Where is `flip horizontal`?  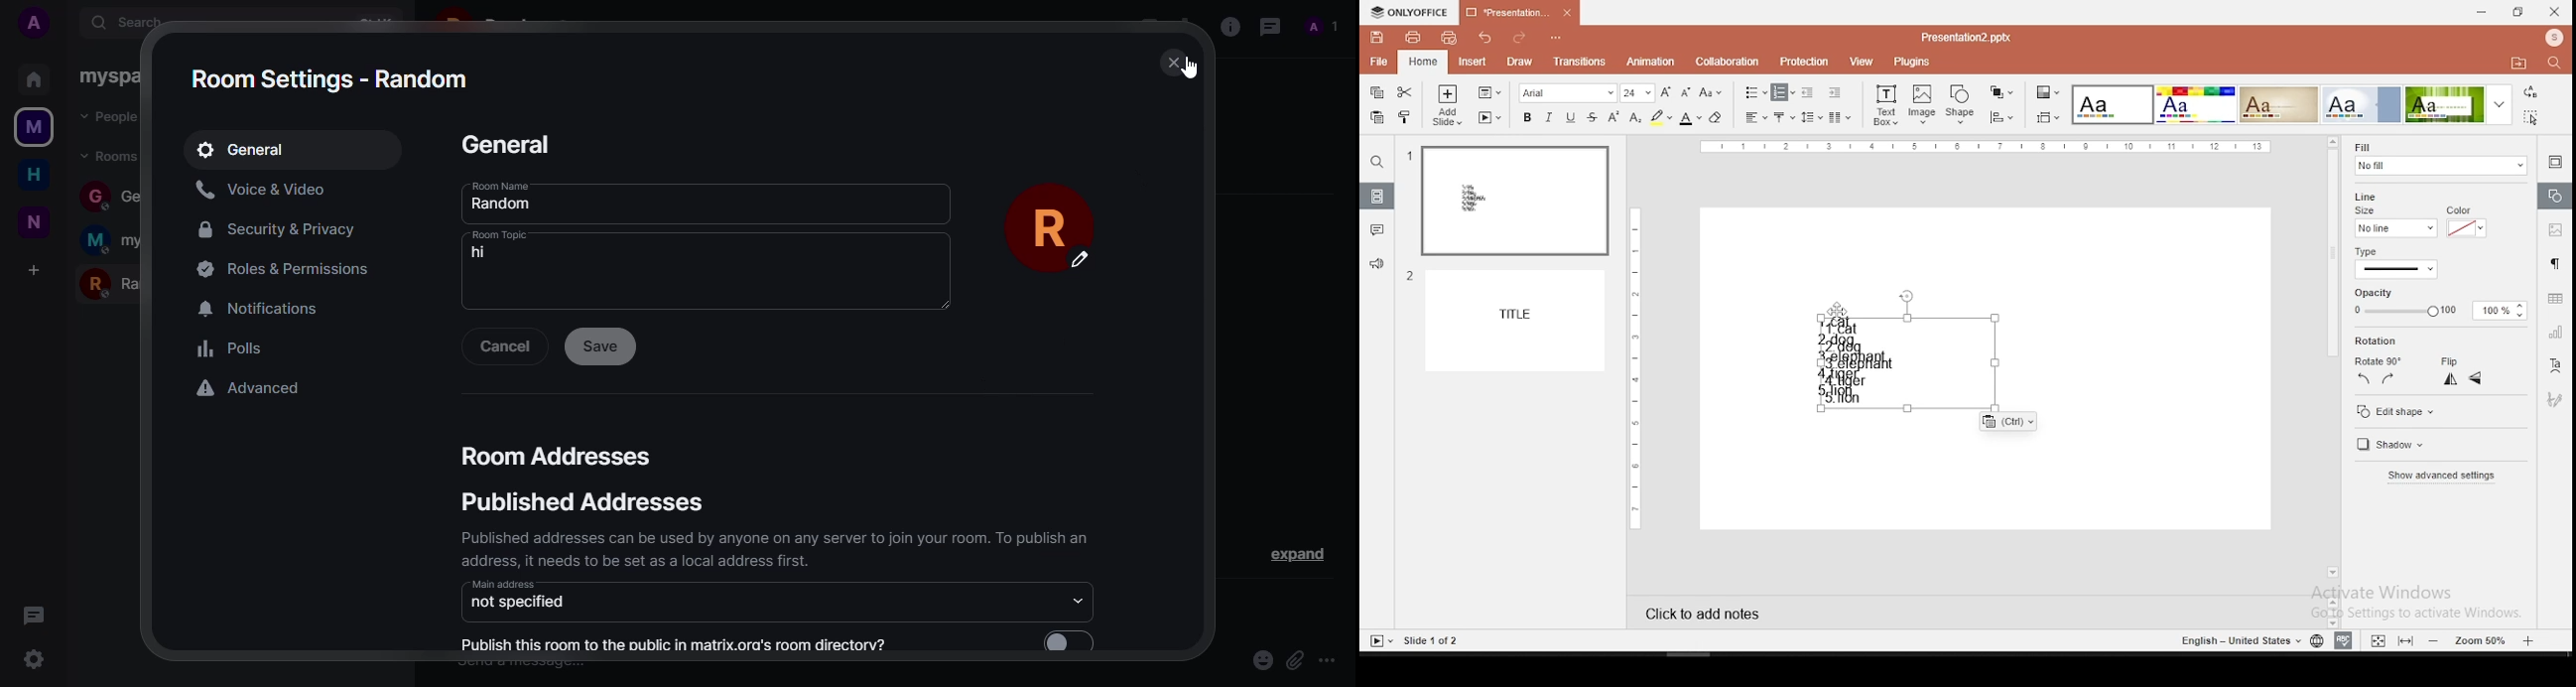 flip horizontal is located at coordinates (2476, 379).